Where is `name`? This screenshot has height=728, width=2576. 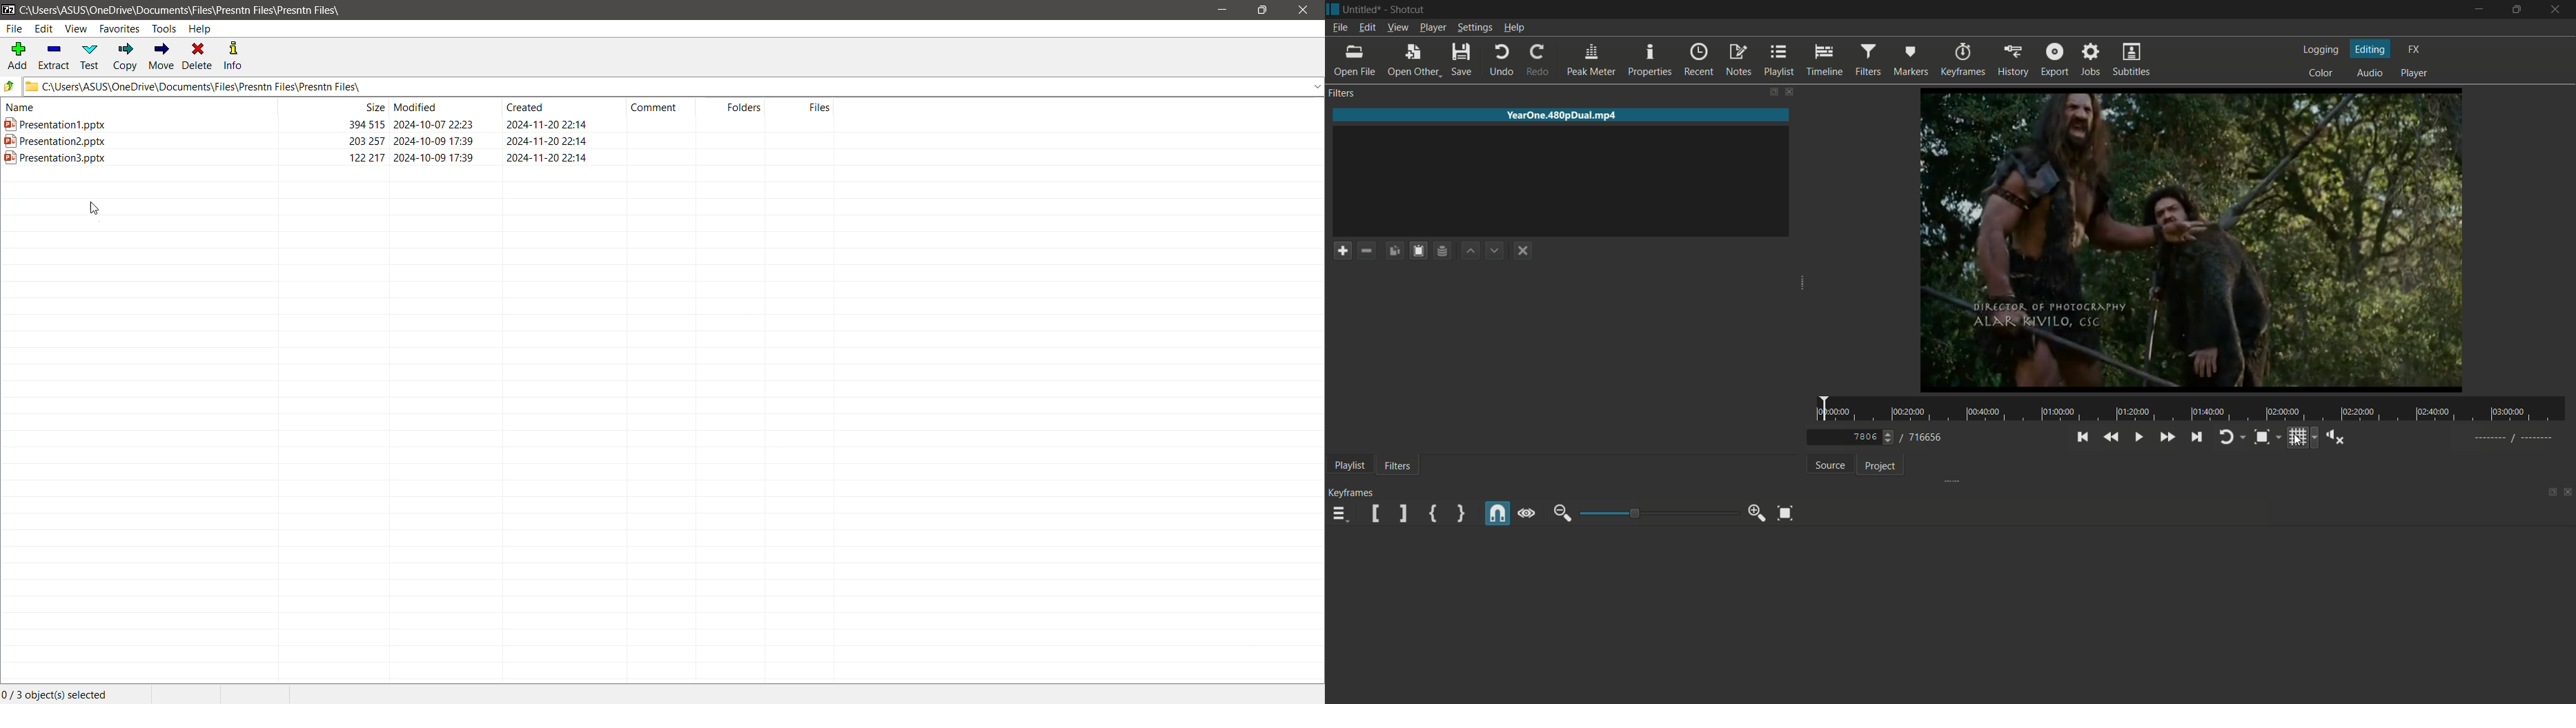 name is located at coordinates (21, 107).